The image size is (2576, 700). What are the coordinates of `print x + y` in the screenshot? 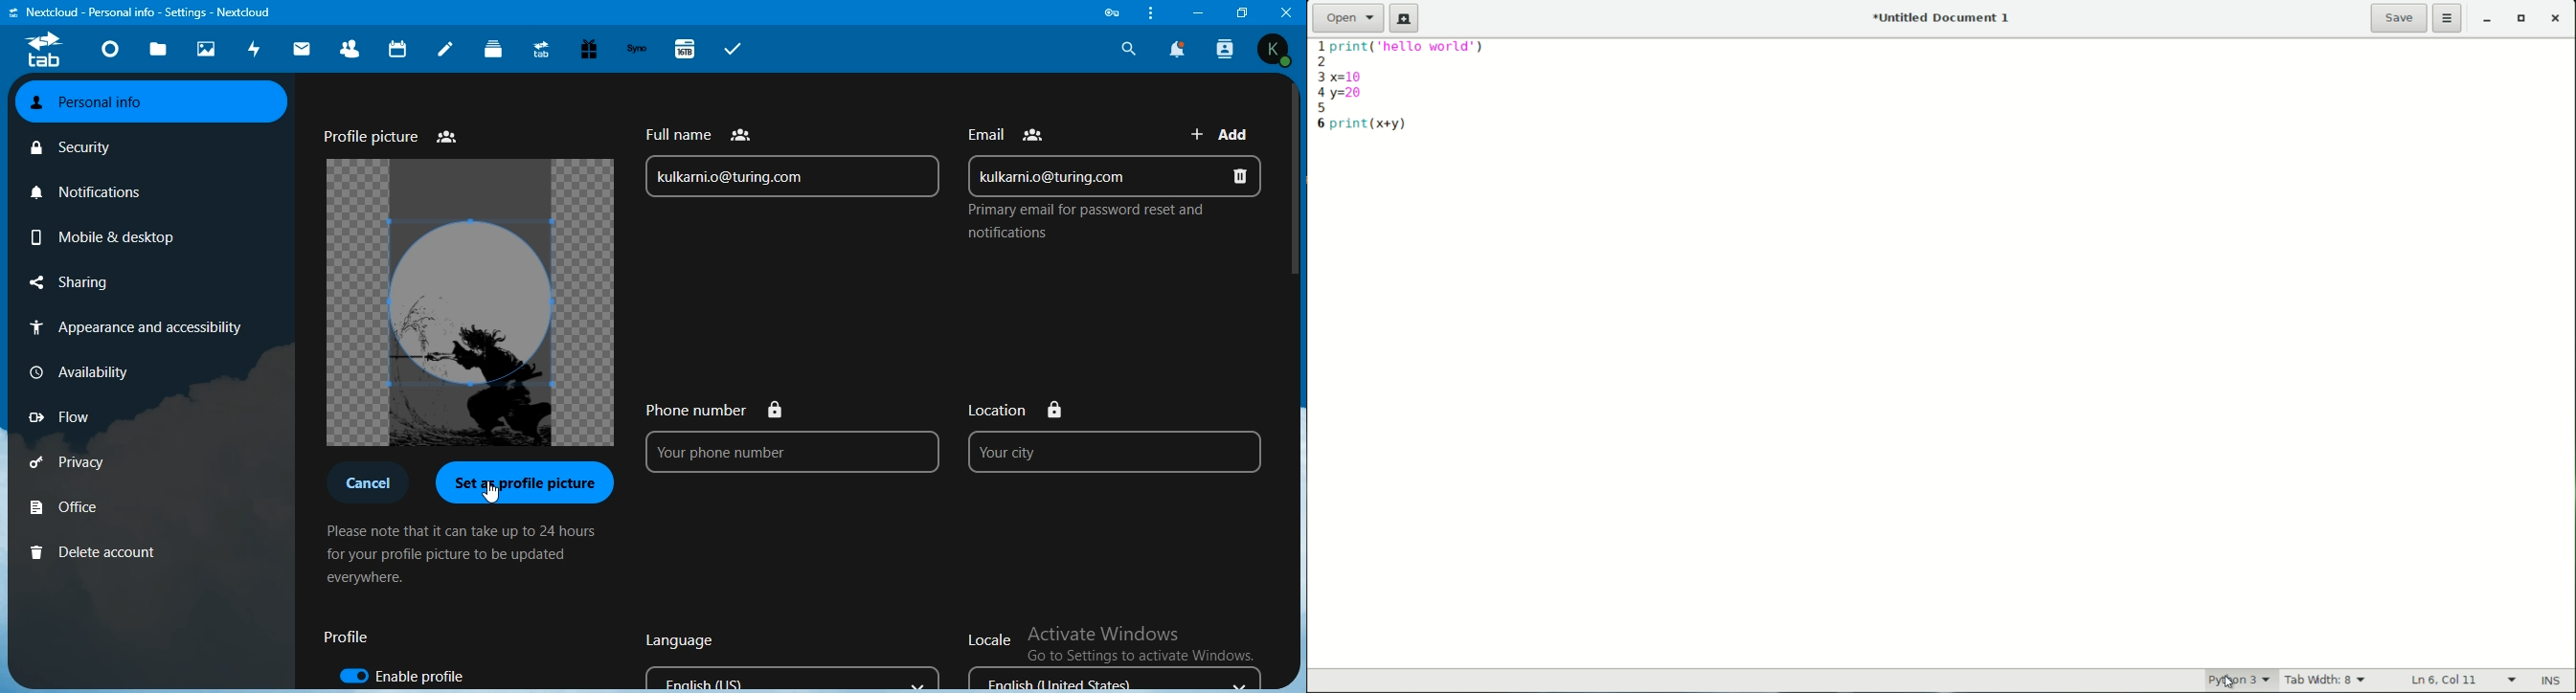 It's located at (1370, 124).